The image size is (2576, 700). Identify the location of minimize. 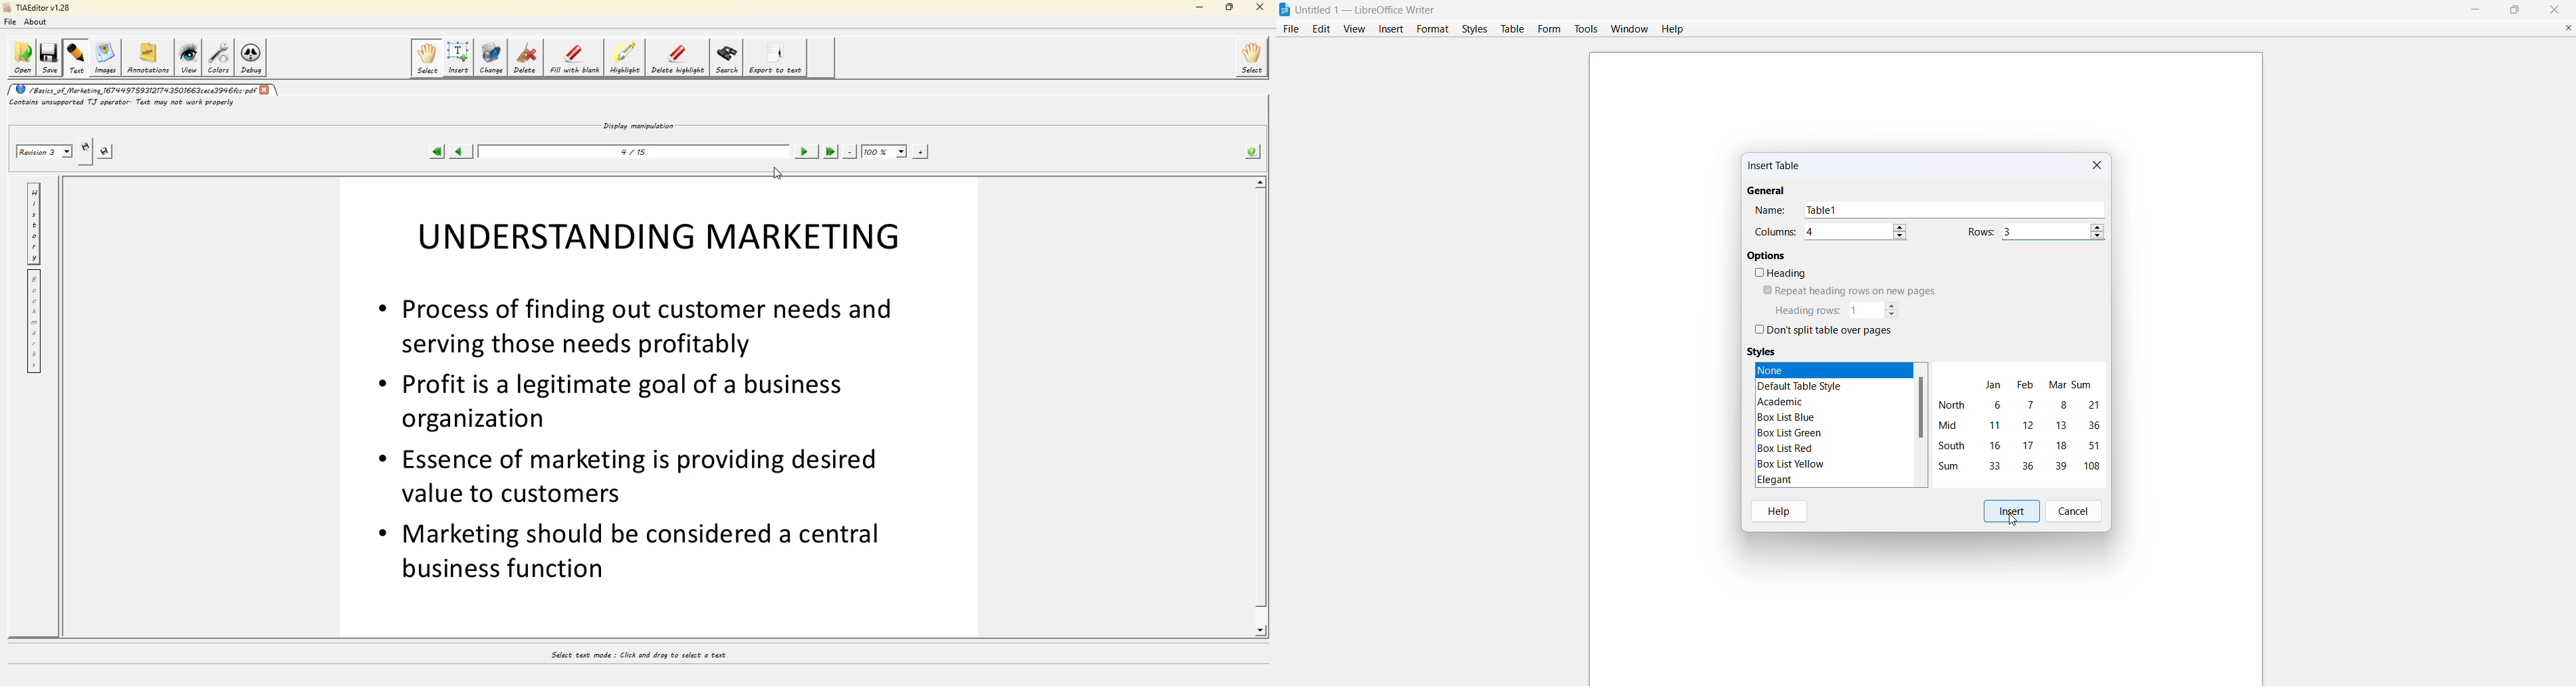
(2472, 9).